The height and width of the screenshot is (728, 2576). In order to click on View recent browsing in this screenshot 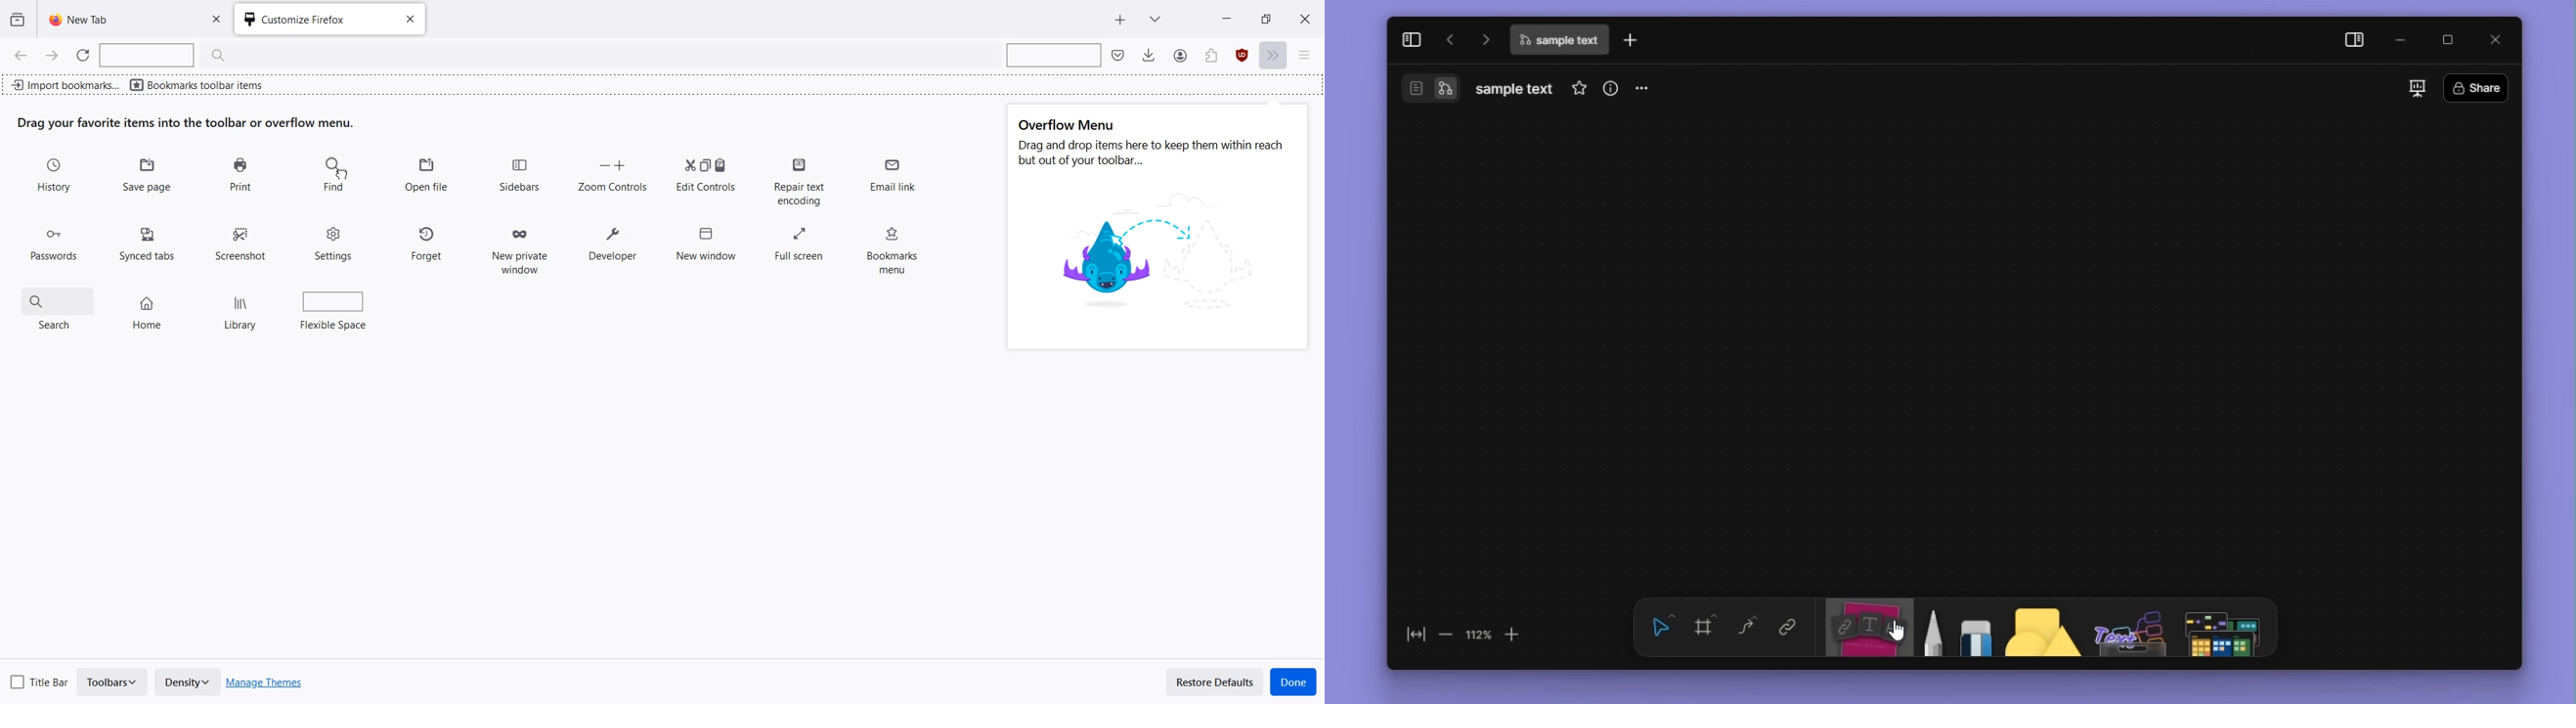, I will do `click(18, 20)`.